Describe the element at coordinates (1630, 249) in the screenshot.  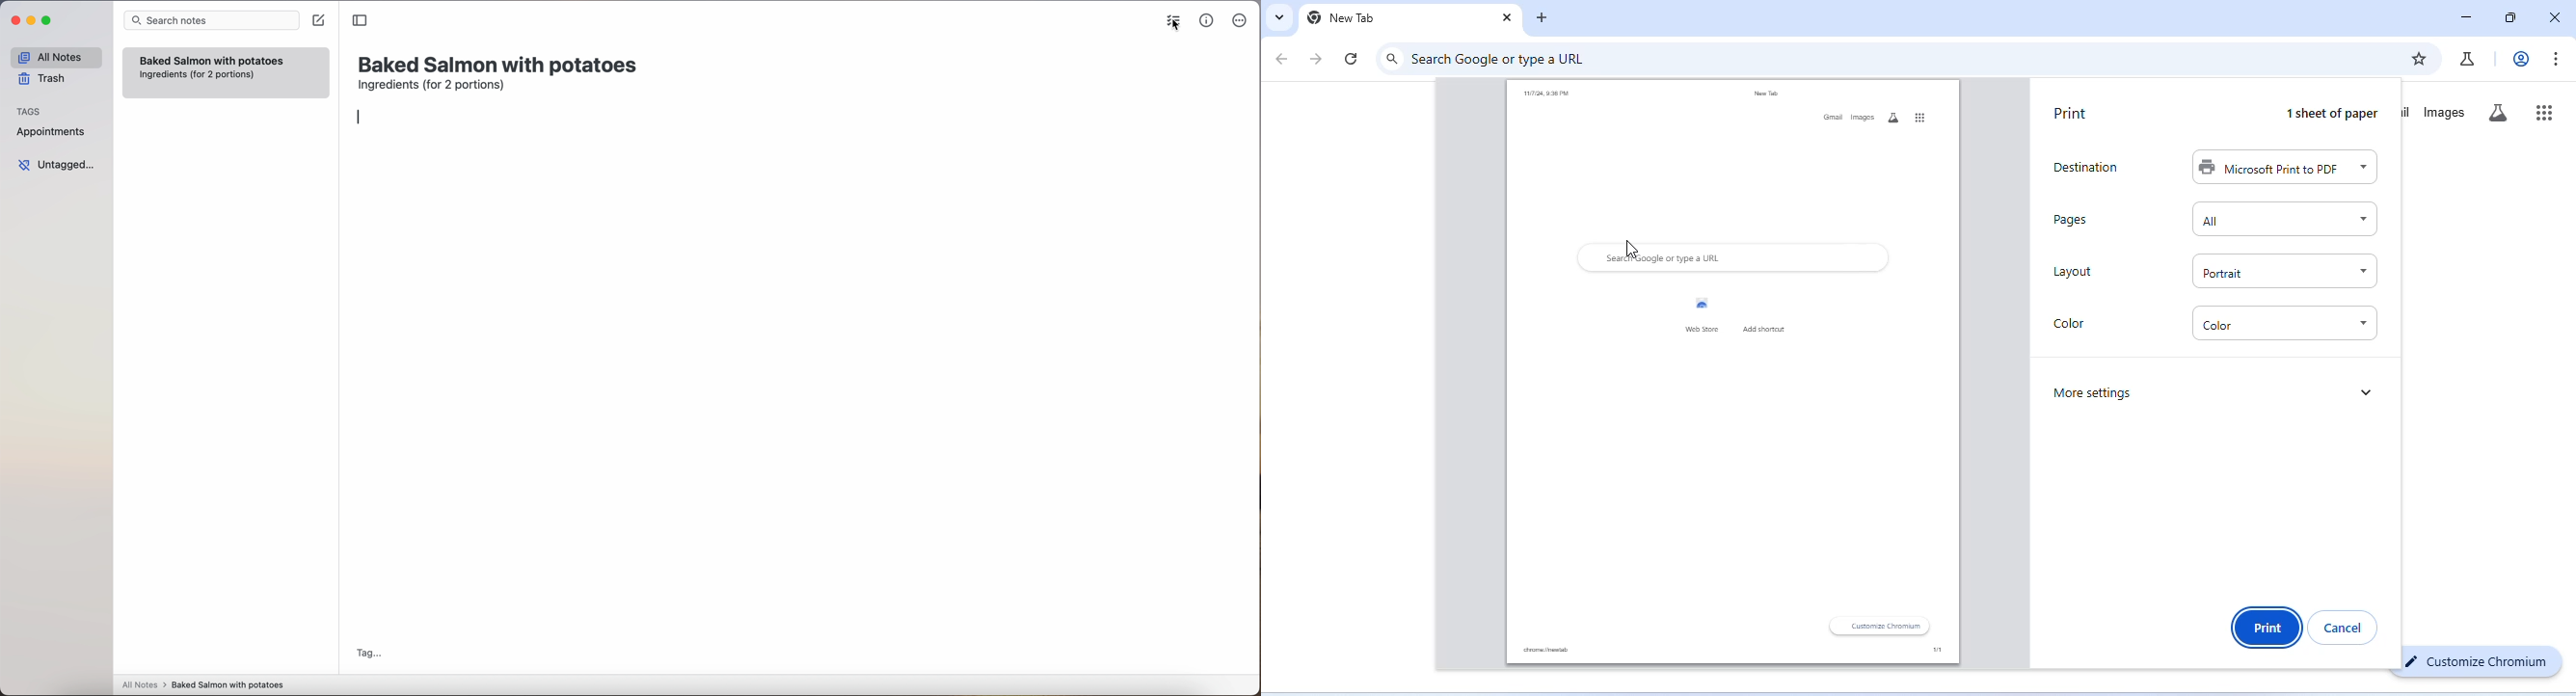
I see `cursor movement` at that location.